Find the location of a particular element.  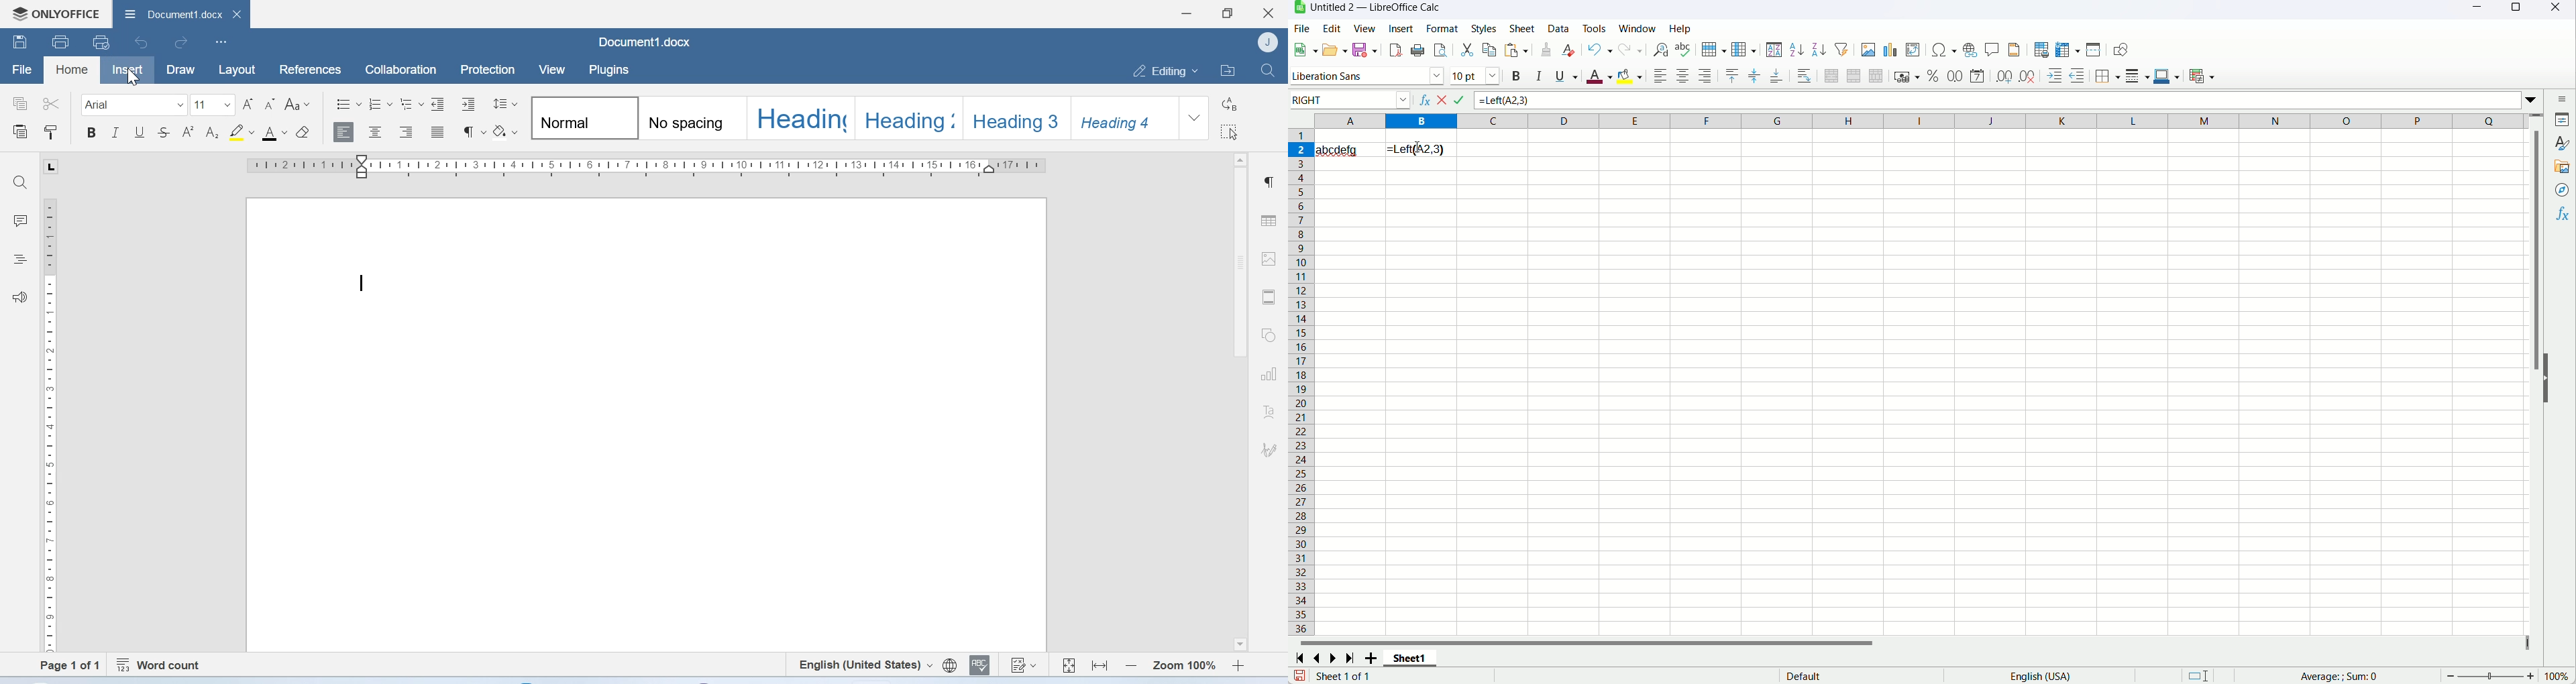

Home is located at coordinates (72, 71).